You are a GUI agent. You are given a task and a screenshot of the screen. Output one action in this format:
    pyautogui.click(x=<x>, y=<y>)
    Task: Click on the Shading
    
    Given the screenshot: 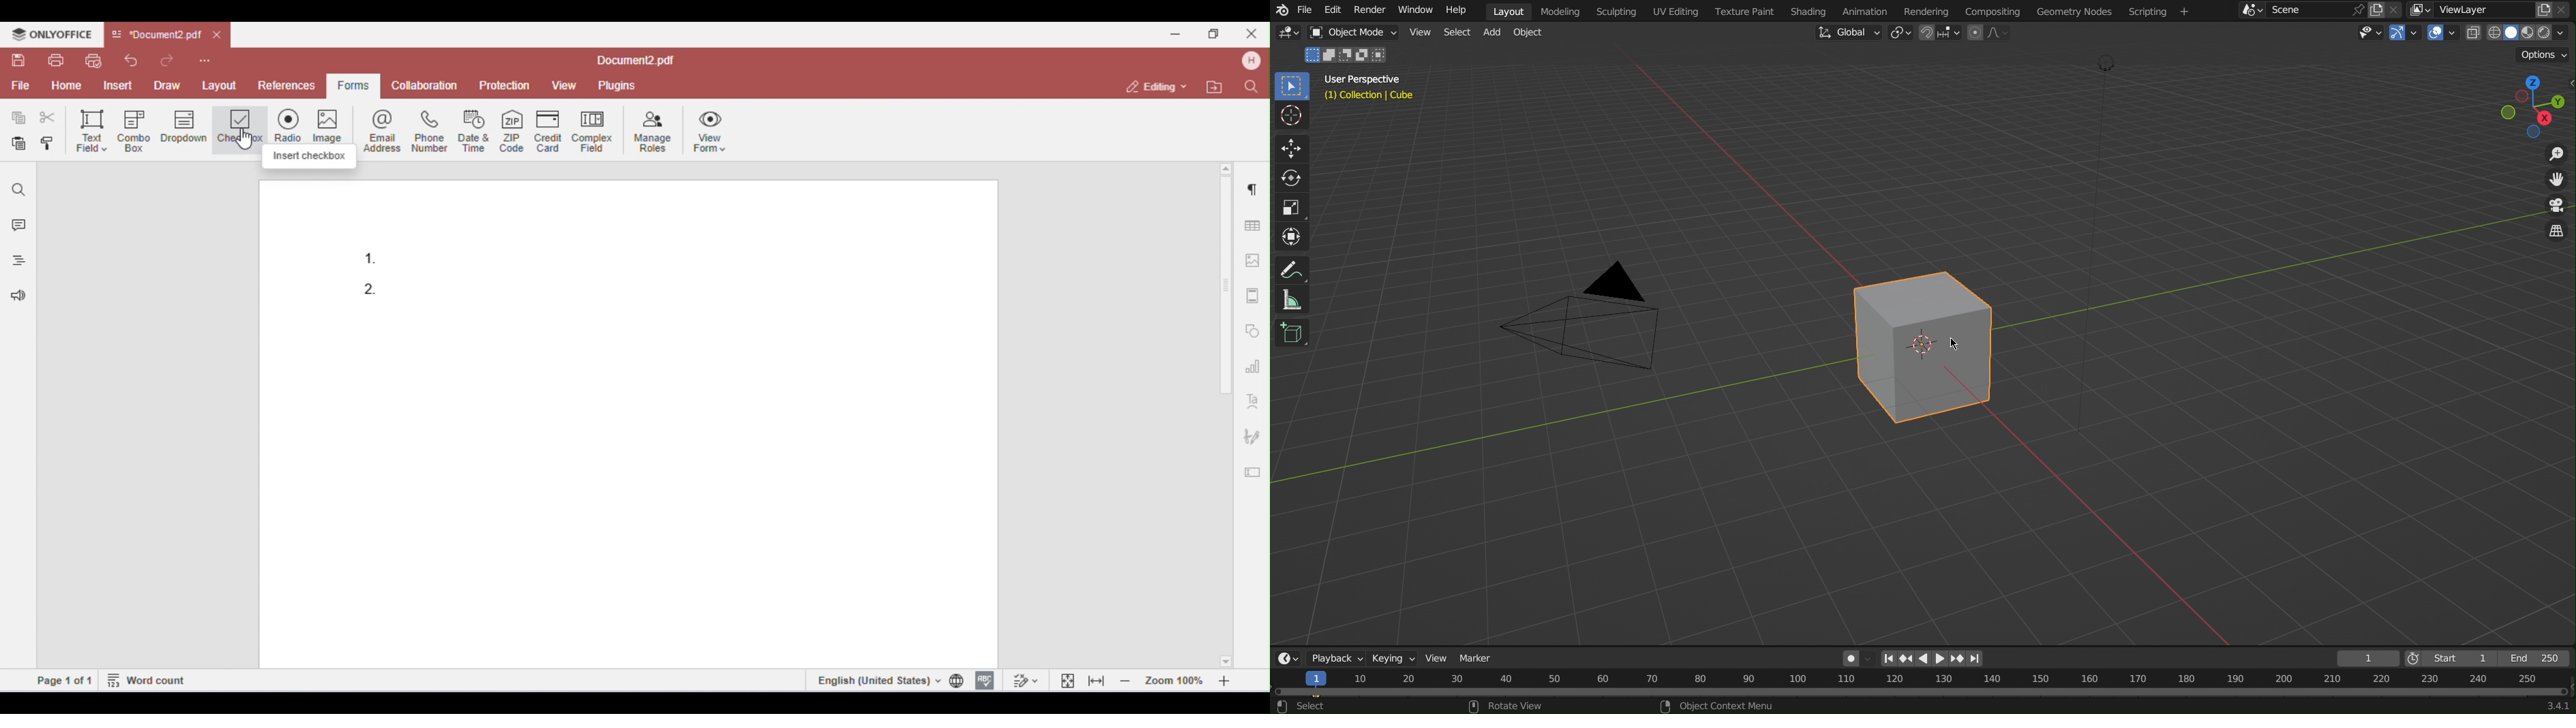 What is the action you would take?
    pyautogui.click(x=1810, y=11)
    